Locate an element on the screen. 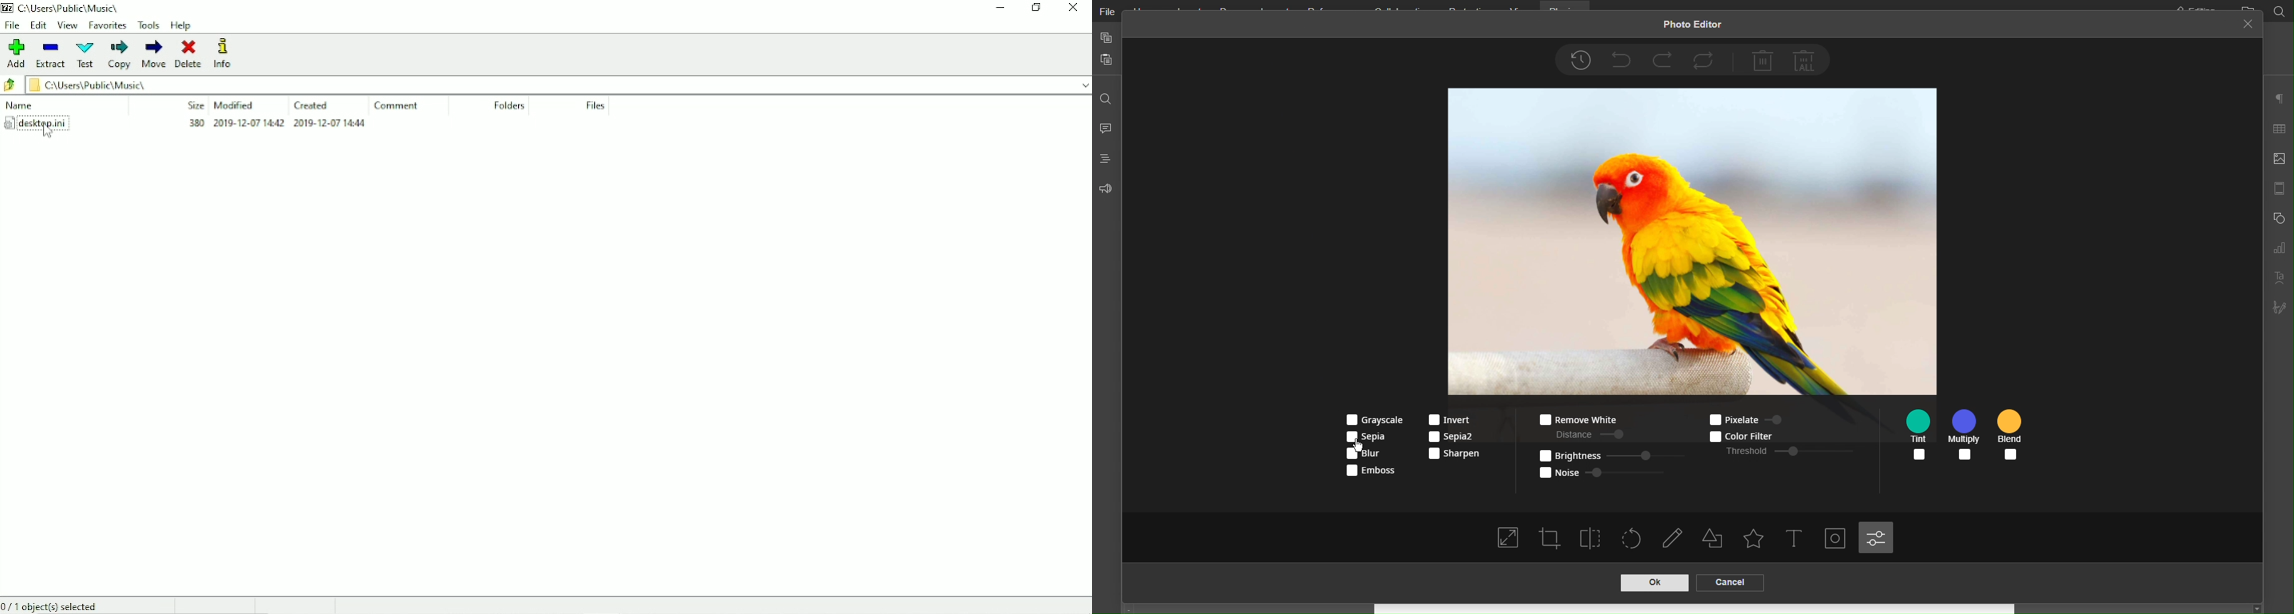 Image resolution: width=2296 pixels, height=616 pixels. Rotate is located at coordinates (1633, 539).